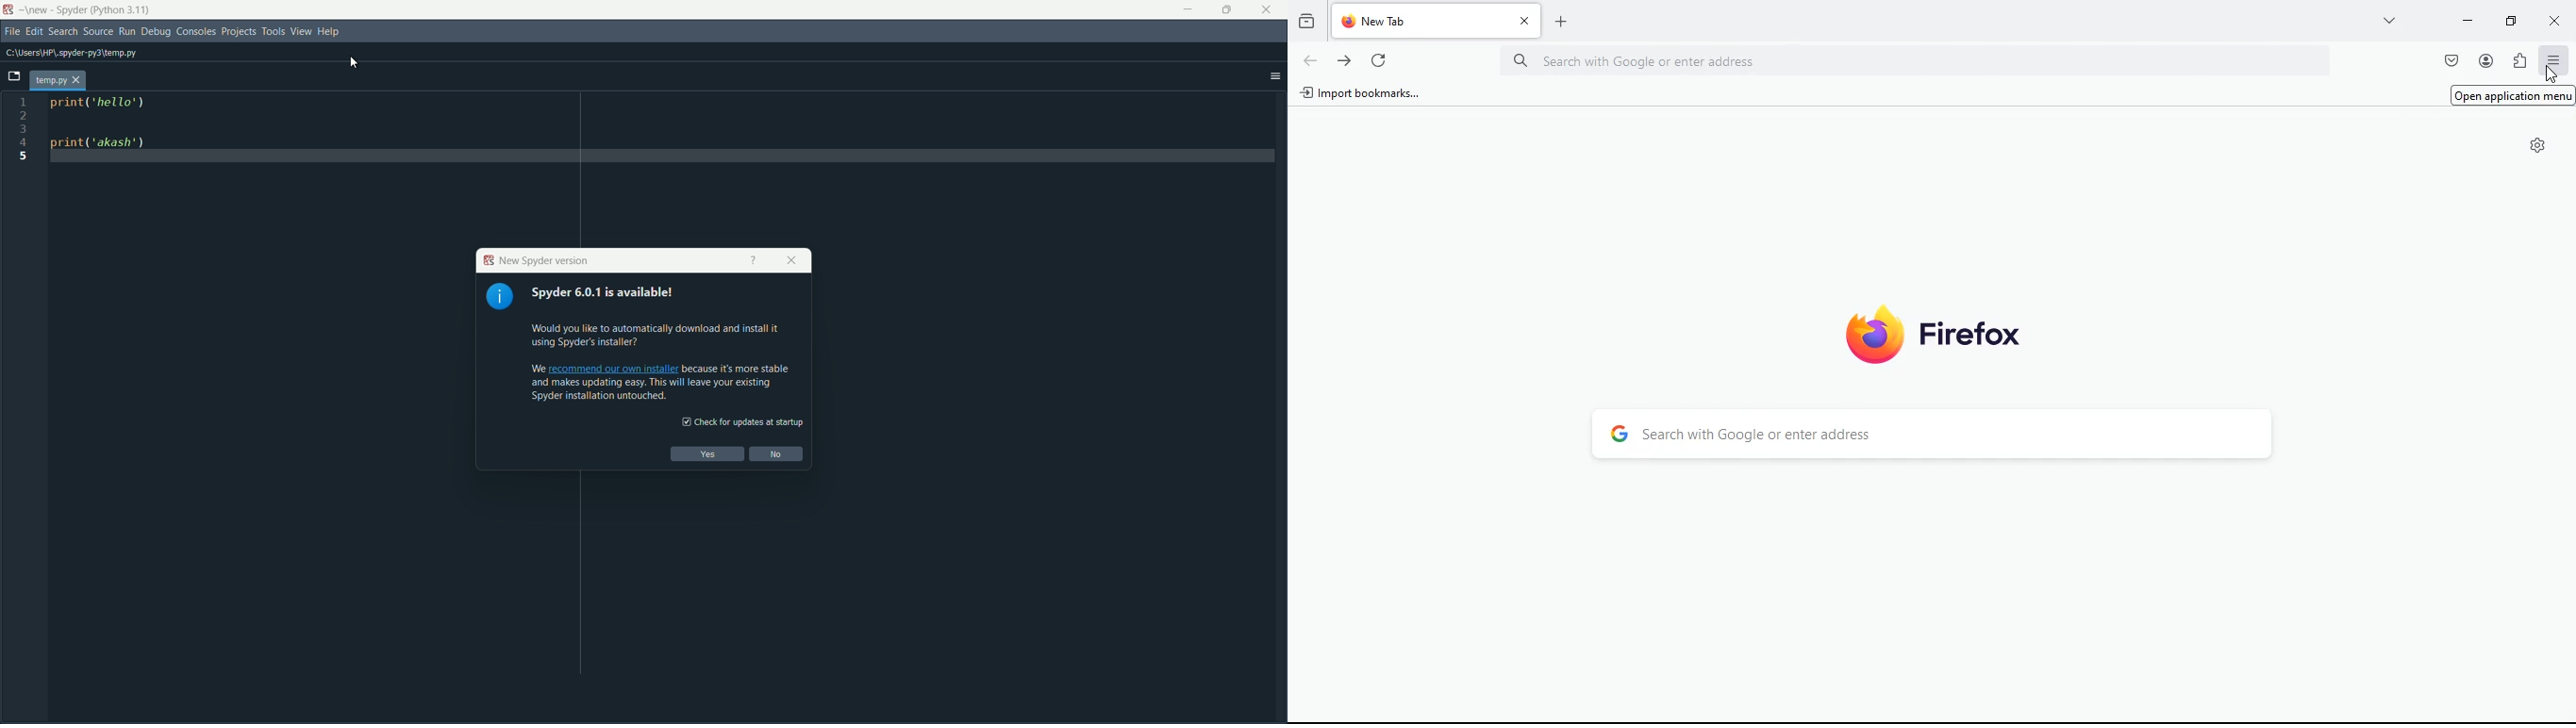 The image size is (2576, 728). What do you see at coordinates (13, 78) in the screenshot?
I see `browse tabs` at bounding box center [13, 78].